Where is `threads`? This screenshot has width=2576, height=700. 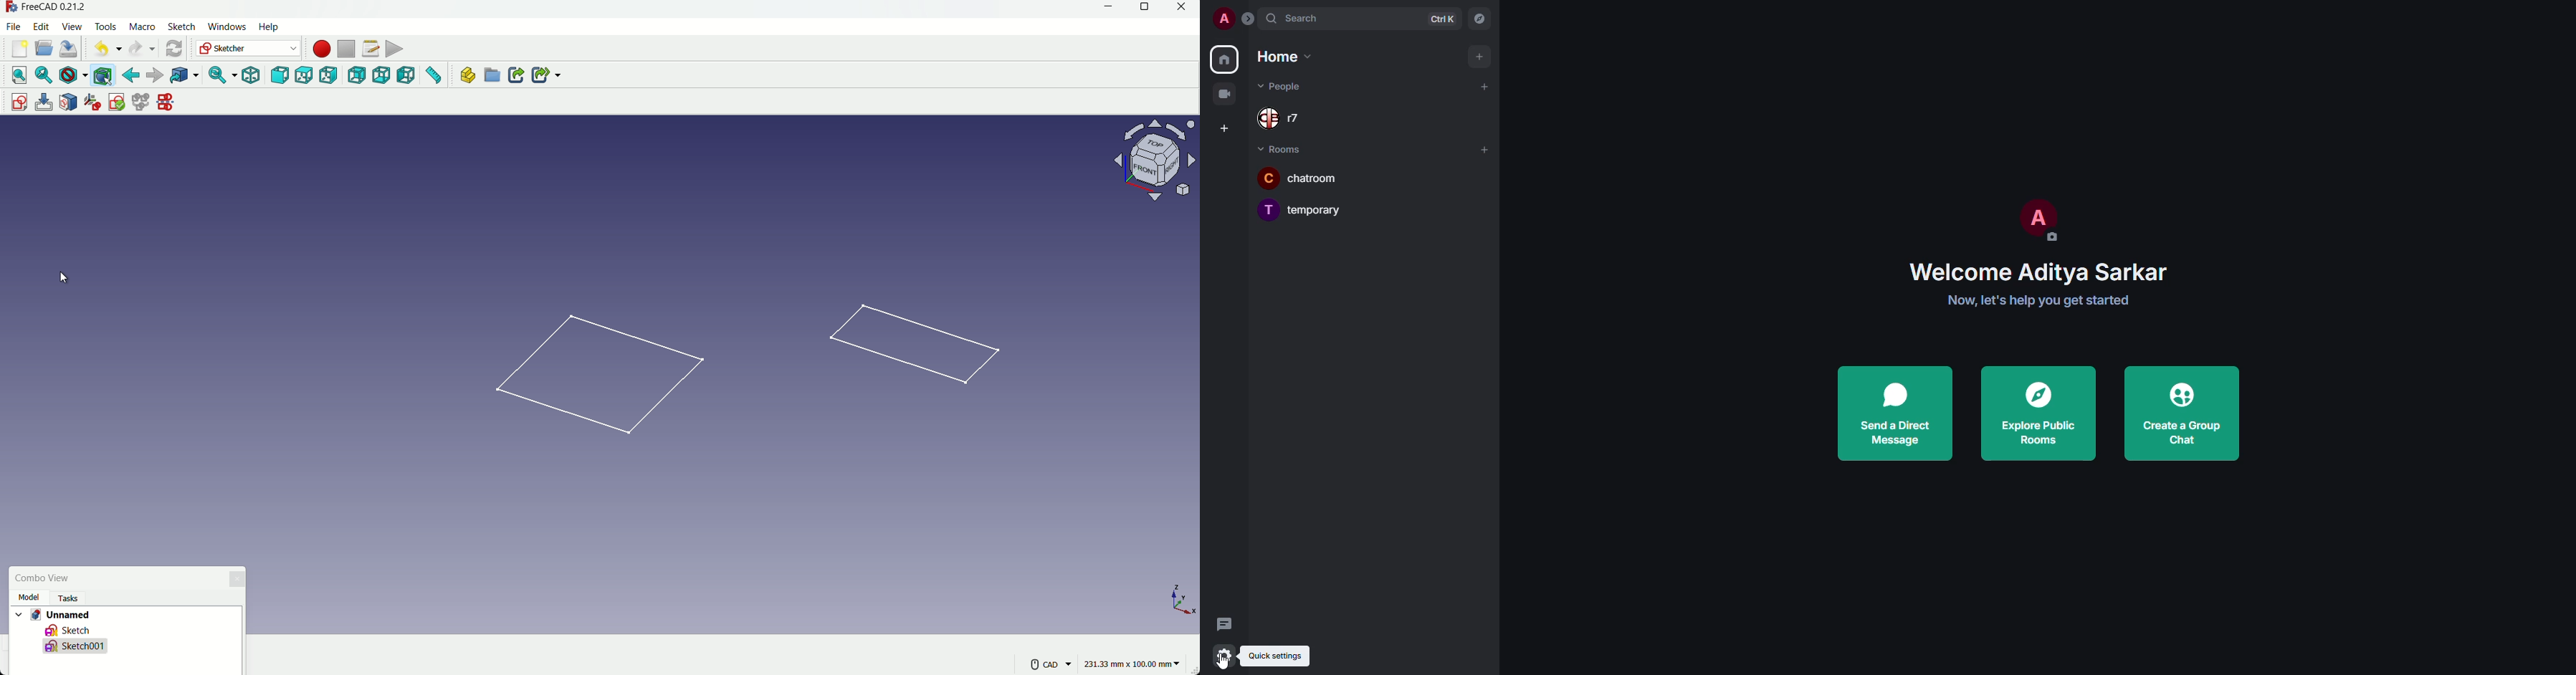 threads is located at coordinates (1223, 624).